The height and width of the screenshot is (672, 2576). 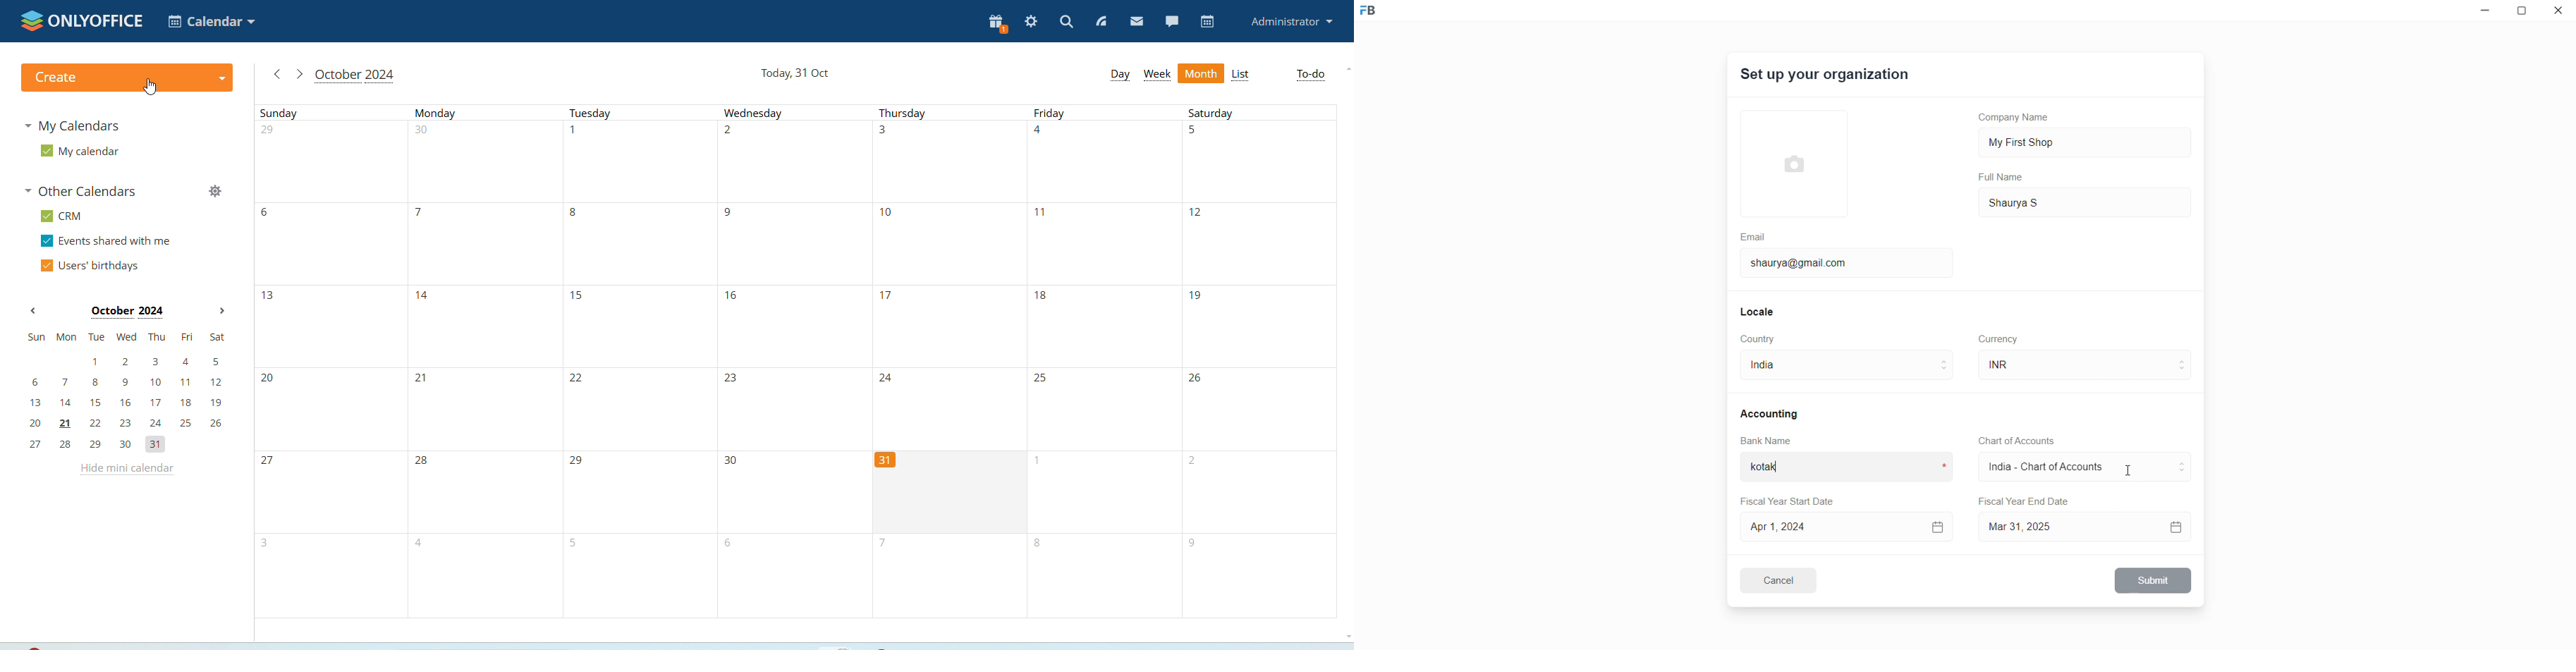 I want to click on Today, 31 Oct, so click(x=802, y=75).